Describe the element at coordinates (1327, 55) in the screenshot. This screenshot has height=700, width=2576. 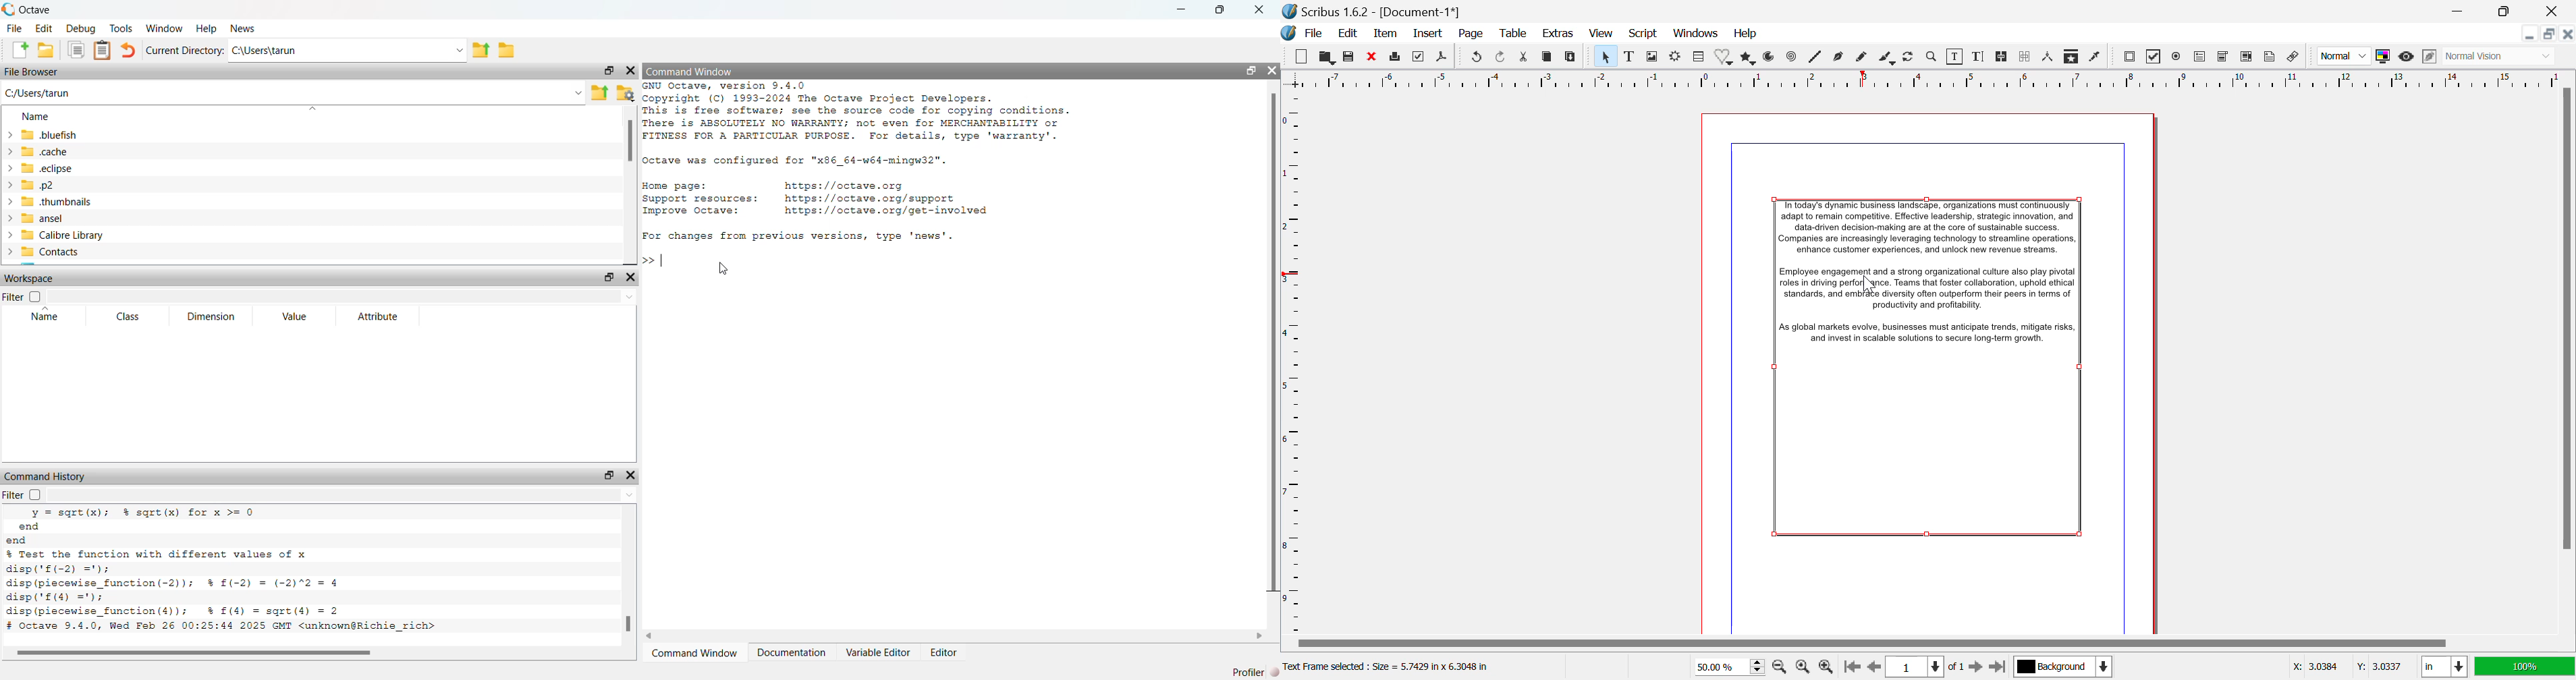
I see `Open to` at that location.